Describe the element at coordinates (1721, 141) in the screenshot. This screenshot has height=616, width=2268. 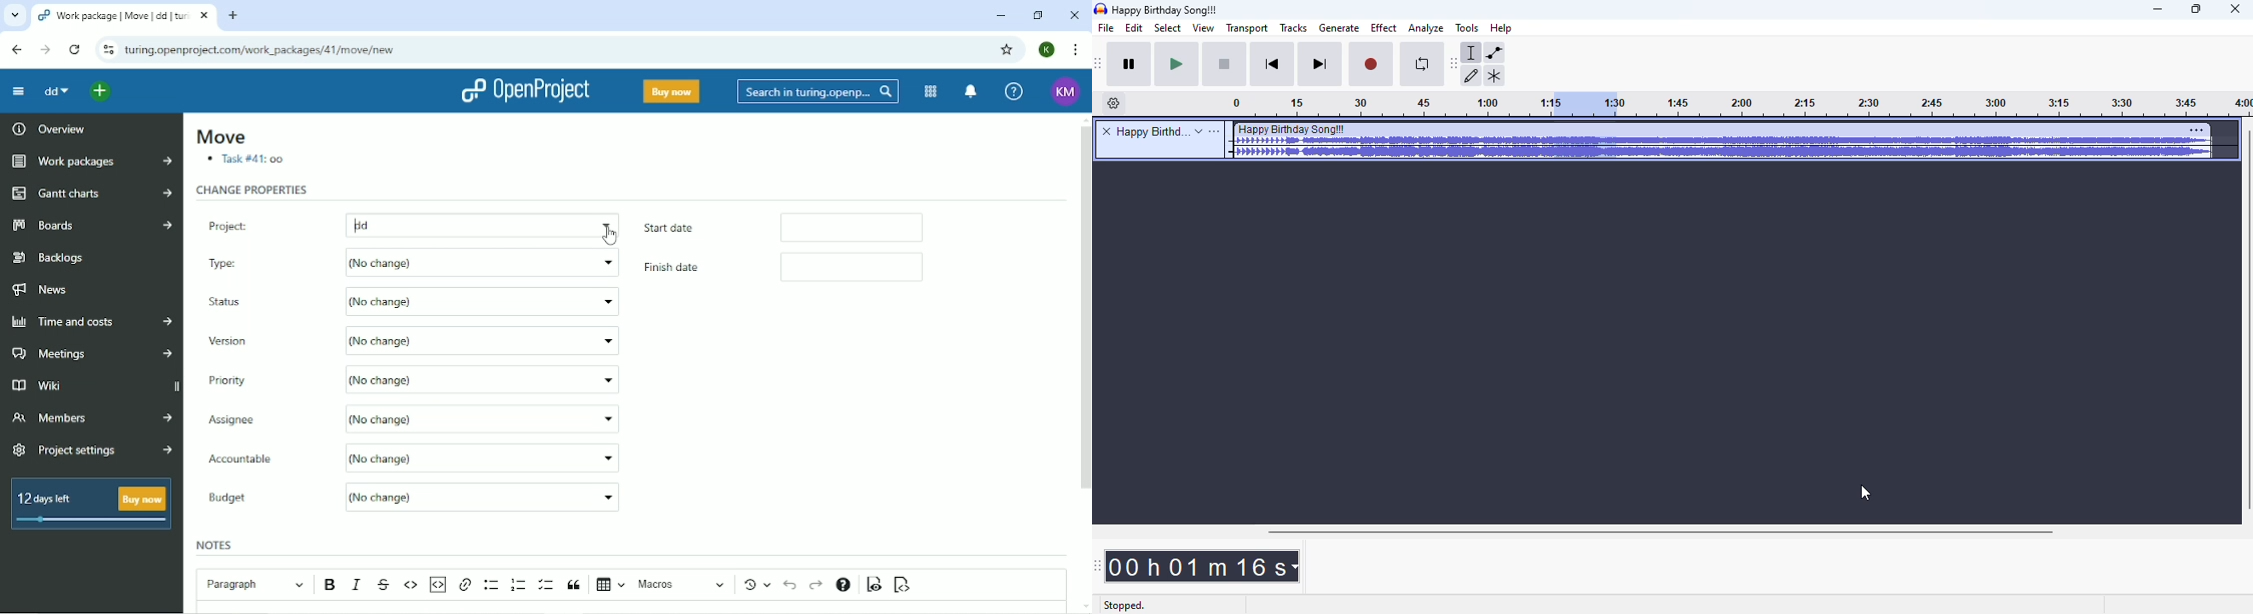
I see `audio track` at that location.